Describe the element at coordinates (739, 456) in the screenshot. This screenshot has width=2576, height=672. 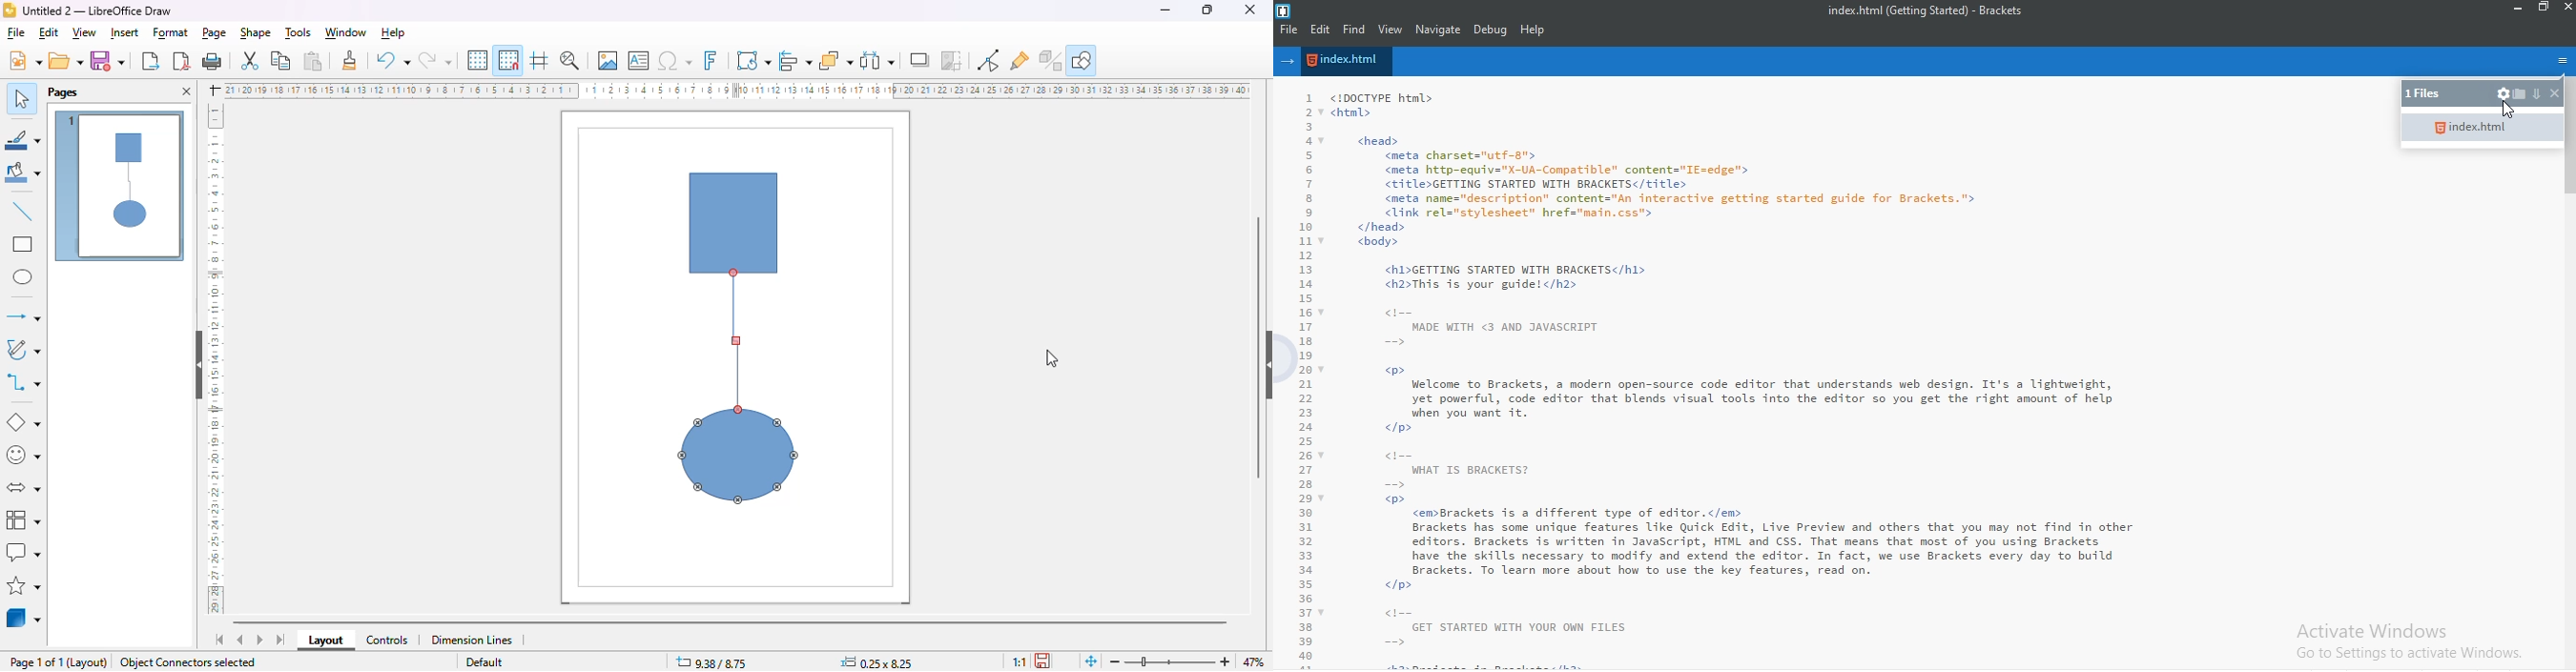
I see `shape 2` at that location.